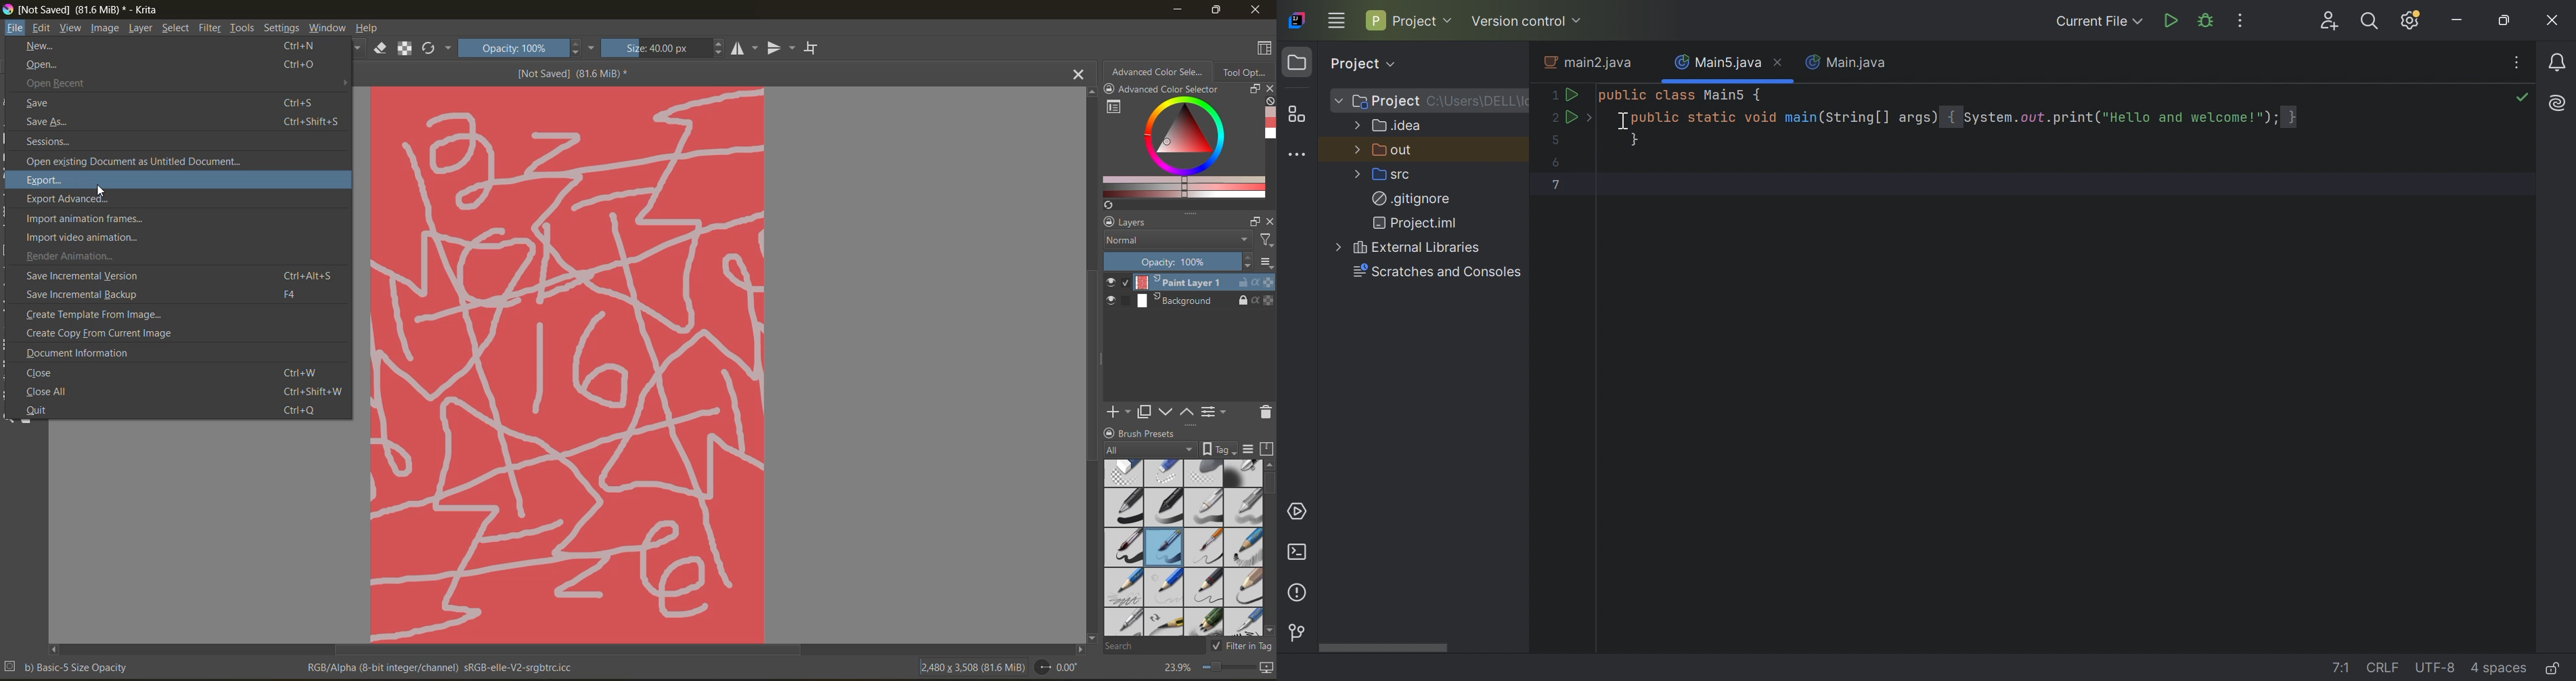 The width and height of the screenshot is (2576, 700). Describe the element at coordinates (15, 27) in the screenshot. I see `file` at that location.